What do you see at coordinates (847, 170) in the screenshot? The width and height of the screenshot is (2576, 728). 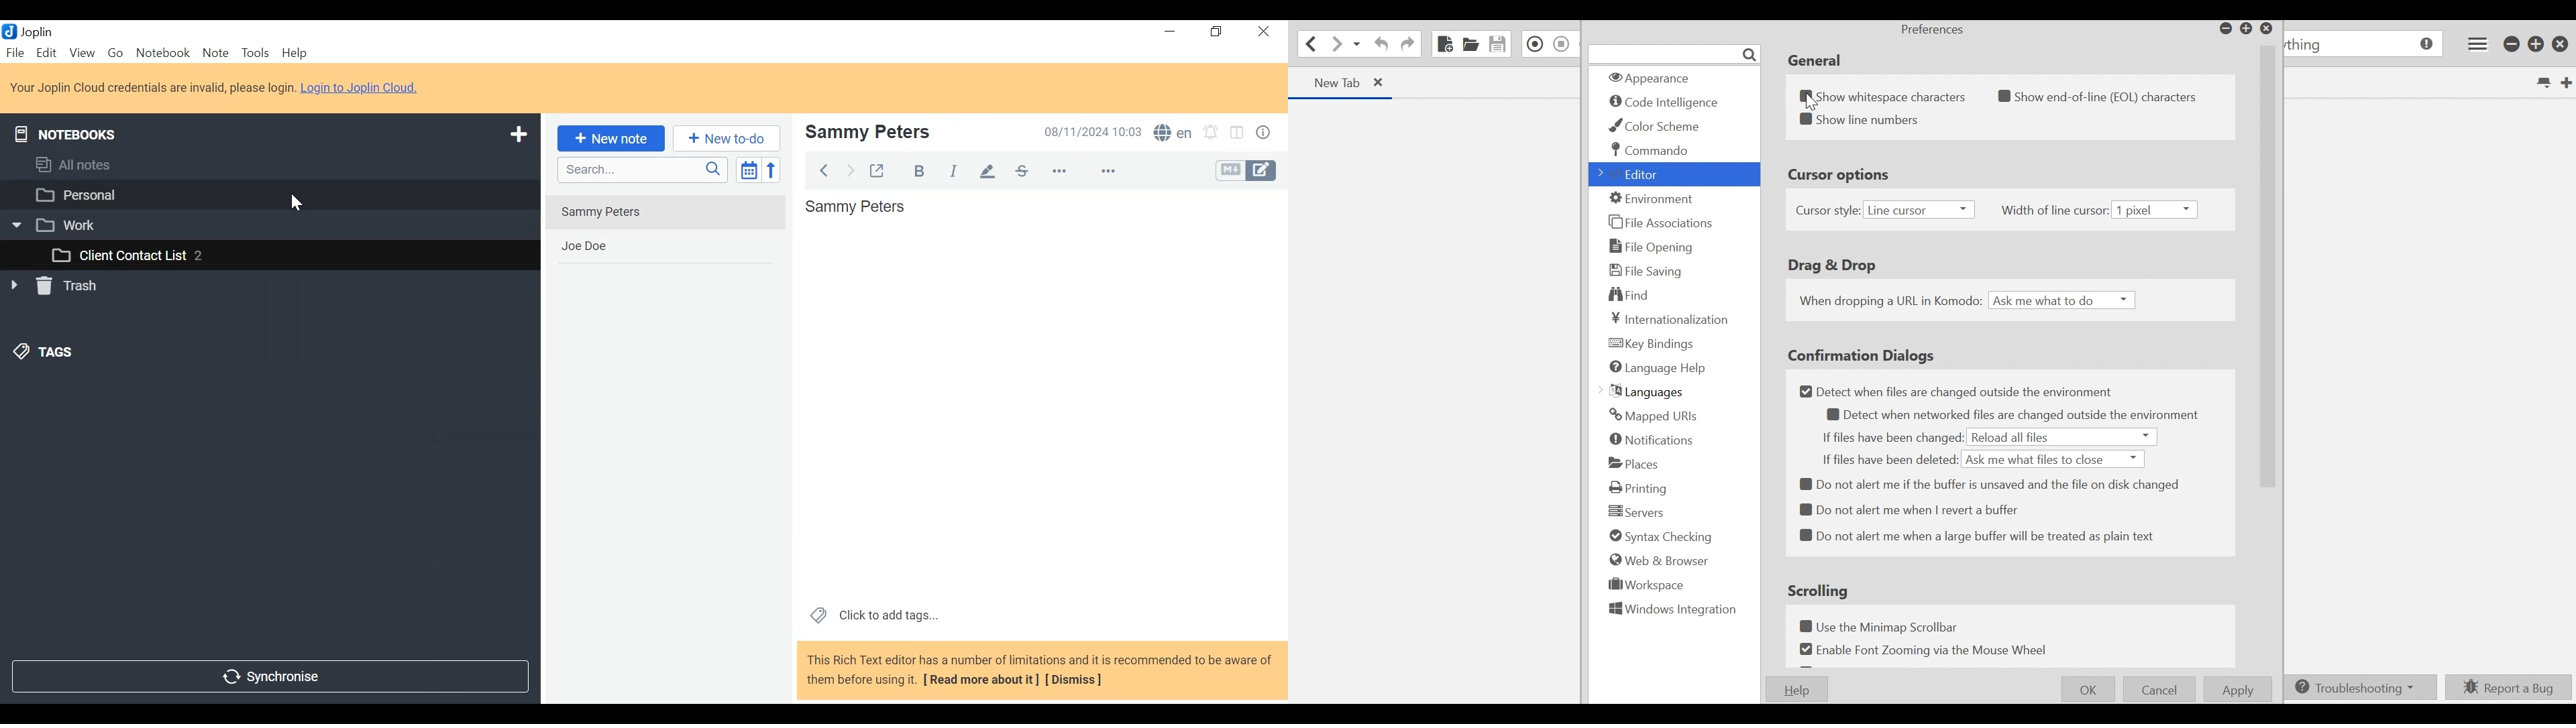 I see `Forward` at bounding box center [847, 170].